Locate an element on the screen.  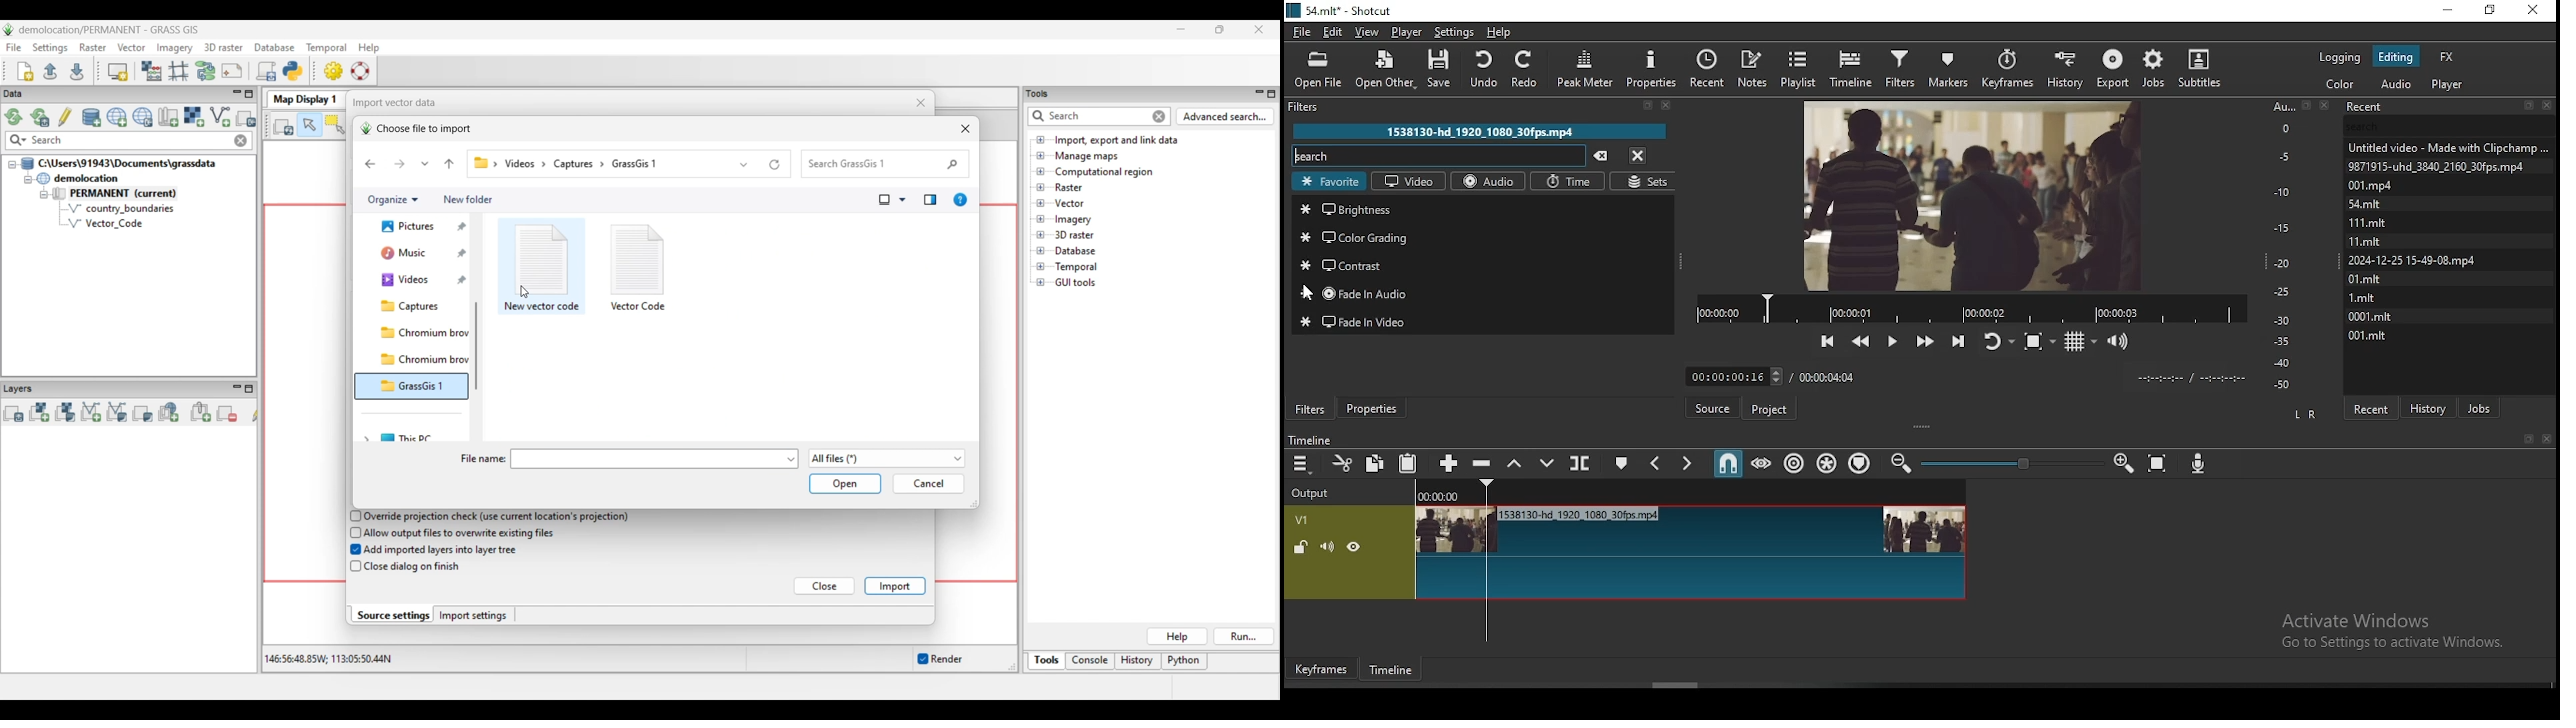
ripple delete is located at coordinates (1481, 462).